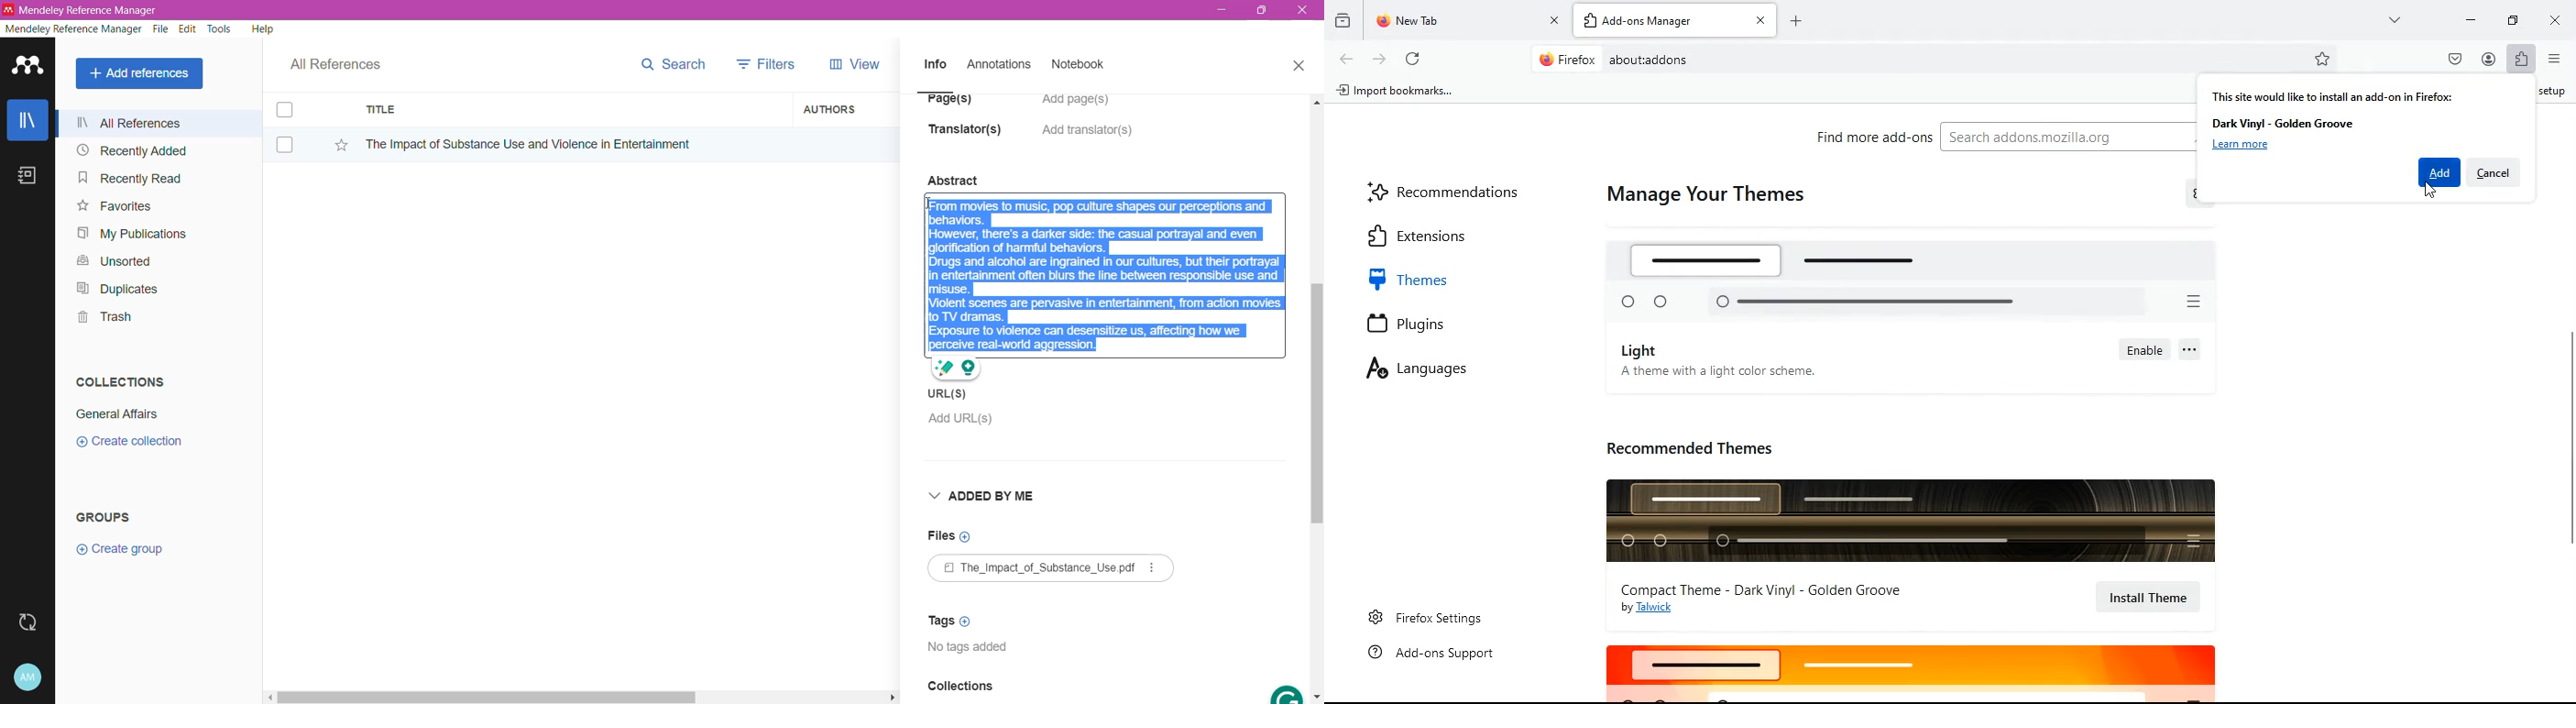 This screenshot has height=728, width=2576. What do you see at coordinates (1106, 264) in the screenshot?
I see `Click to select the full summary` at bounding box center [1106, 264].